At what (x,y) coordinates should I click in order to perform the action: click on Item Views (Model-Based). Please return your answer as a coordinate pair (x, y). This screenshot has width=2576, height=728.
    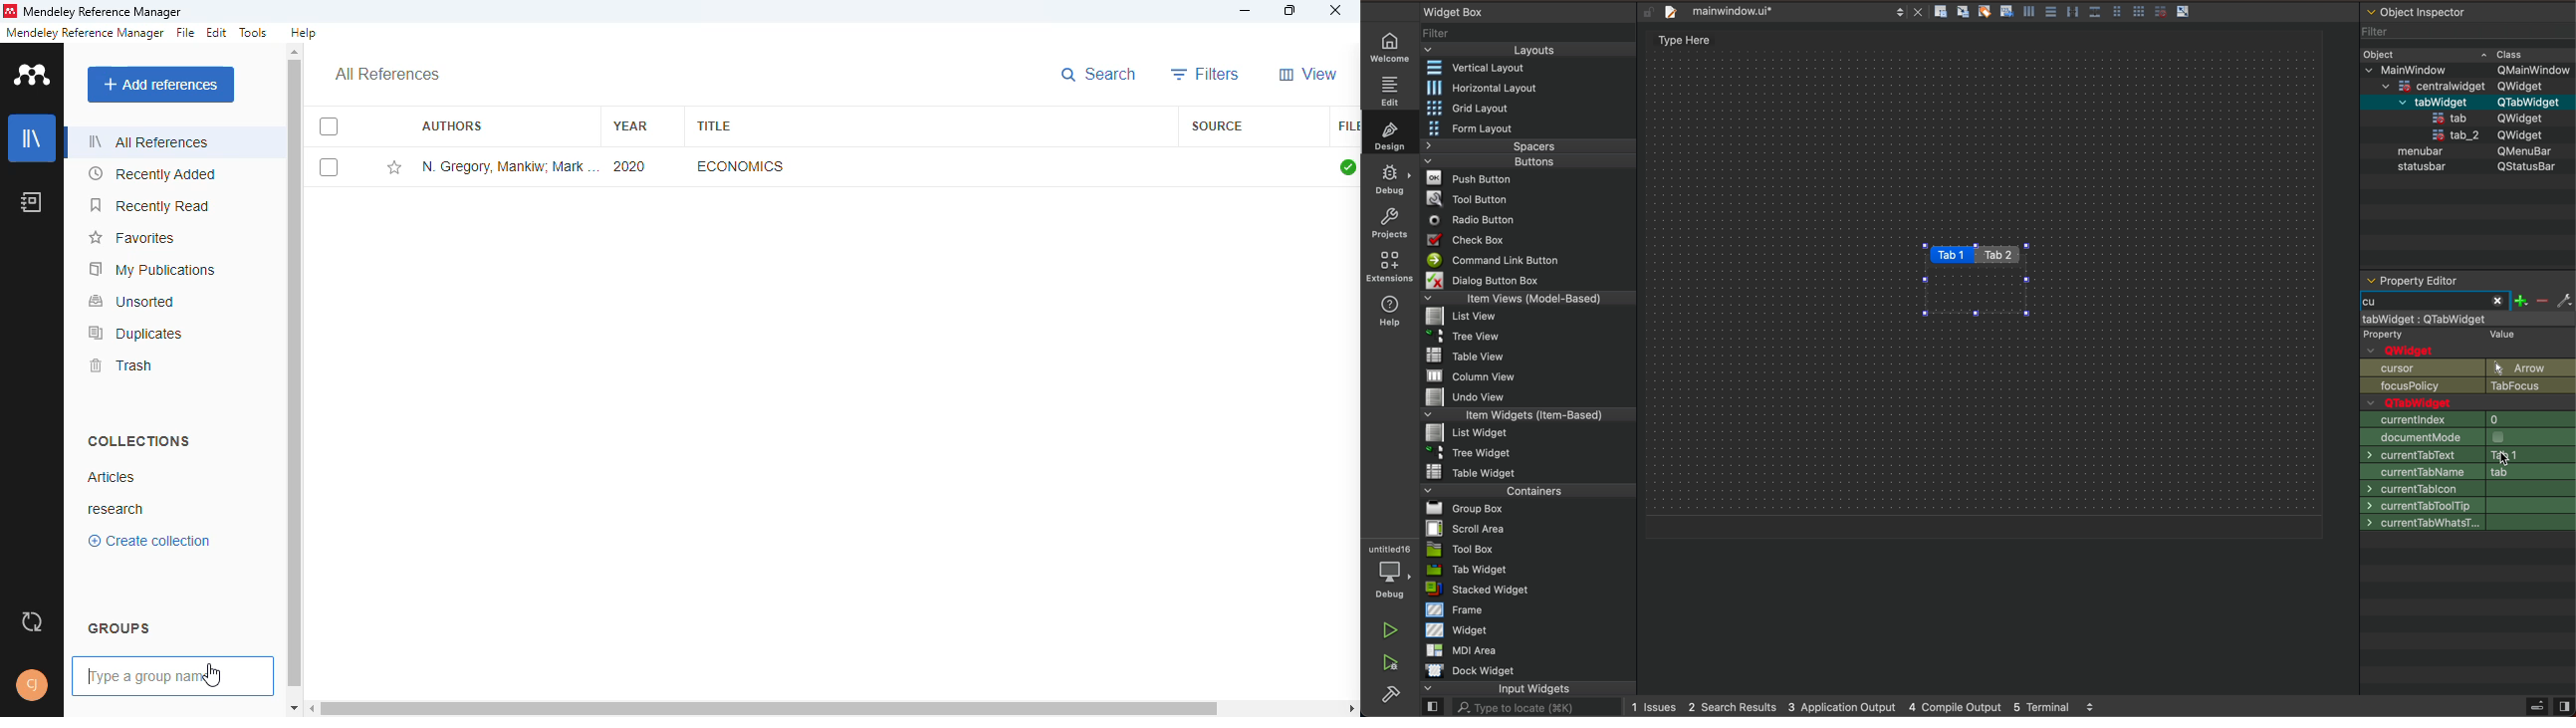
    Looking at the image, I should click on (1529, 299).